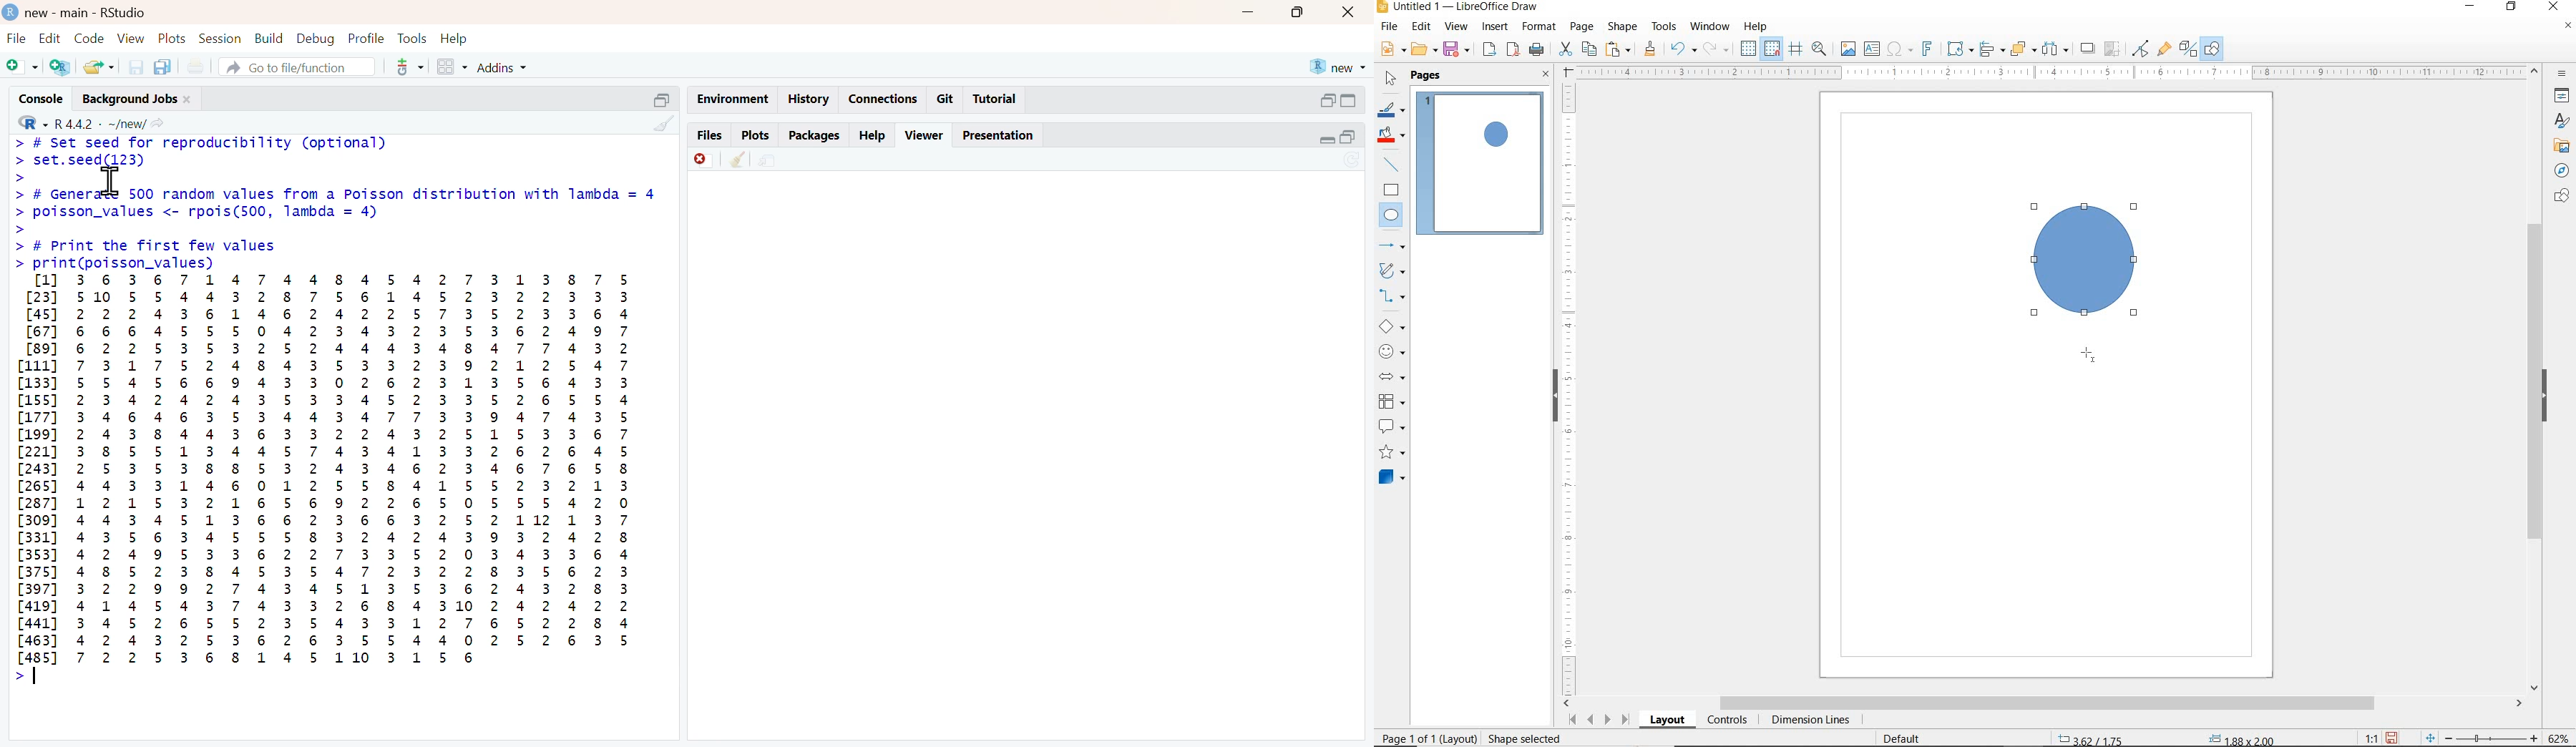 The width and height of the screenshot is (2576, 756). Describe the element at coordinates (2364, 738) in the screenshot. I see `SCALE FACTOR` at that location.